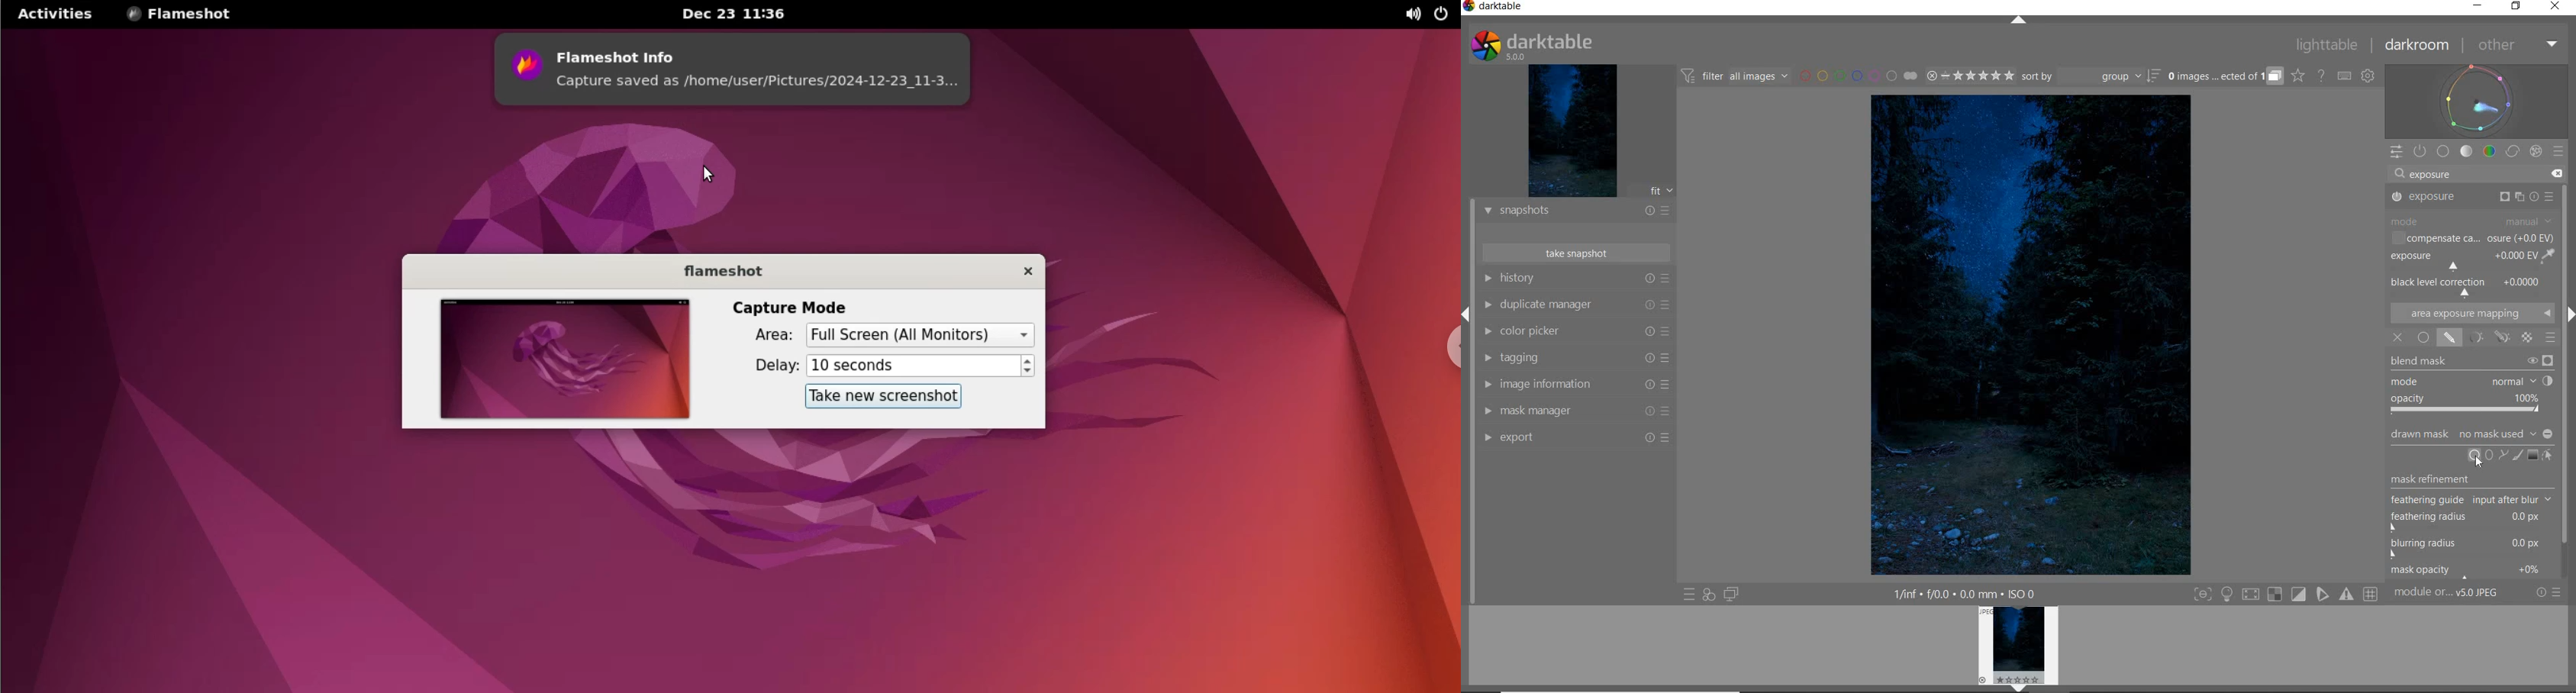 The image size is (2576, 700). I want to click on FILTER BY IMAGE COLOR LABEL, so click(1859, 77).